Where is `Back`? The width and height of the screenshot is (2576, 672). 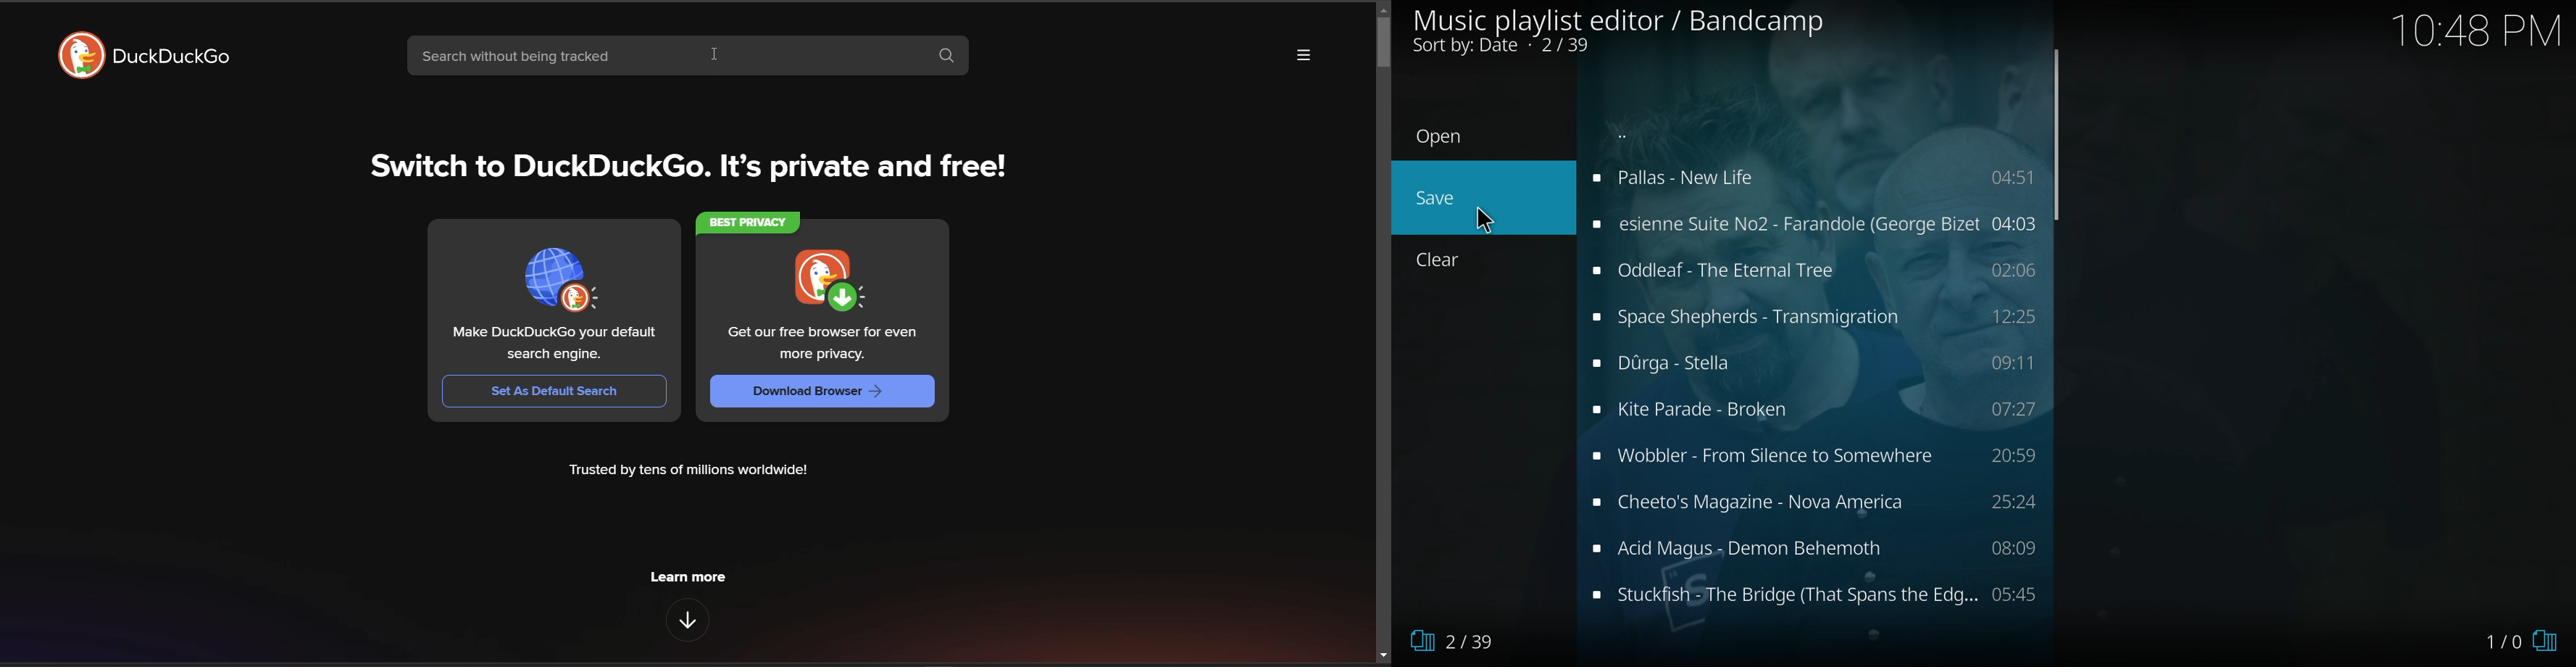
Back is located at coordinates (1678, 125).